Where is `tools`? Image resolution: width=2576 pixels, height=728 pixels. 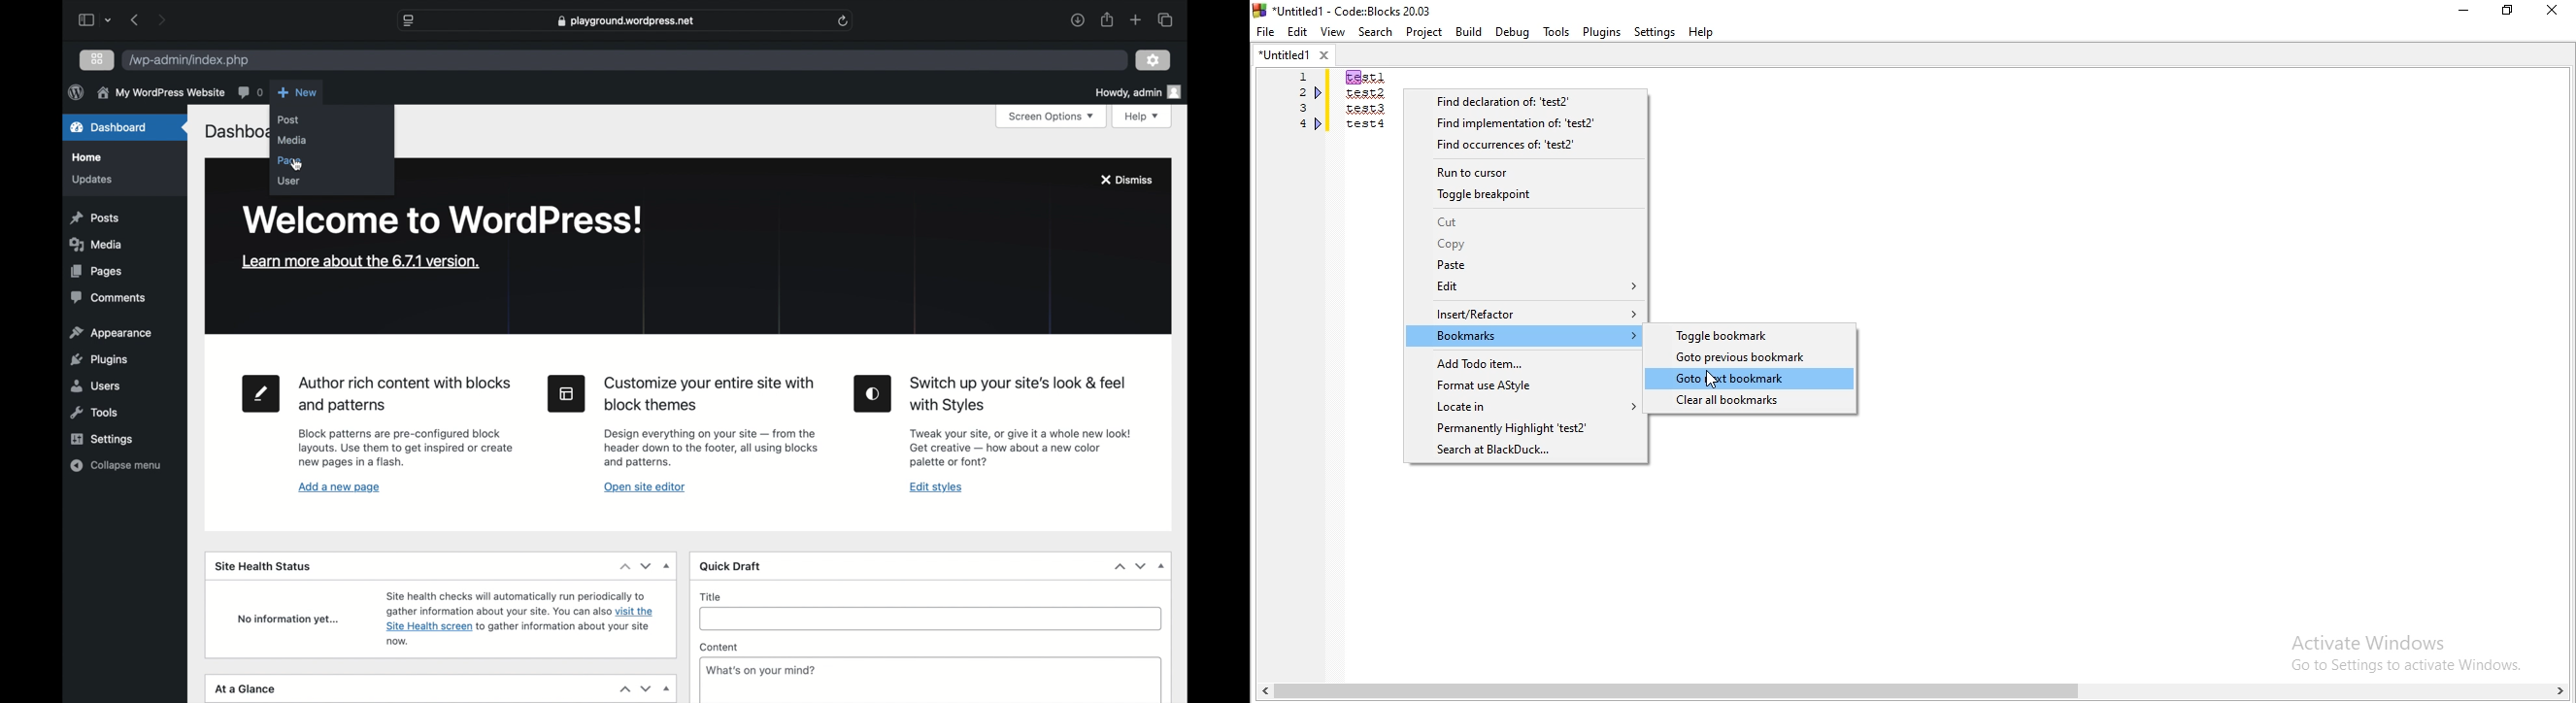 tools is located at coordinates (1555, 32).